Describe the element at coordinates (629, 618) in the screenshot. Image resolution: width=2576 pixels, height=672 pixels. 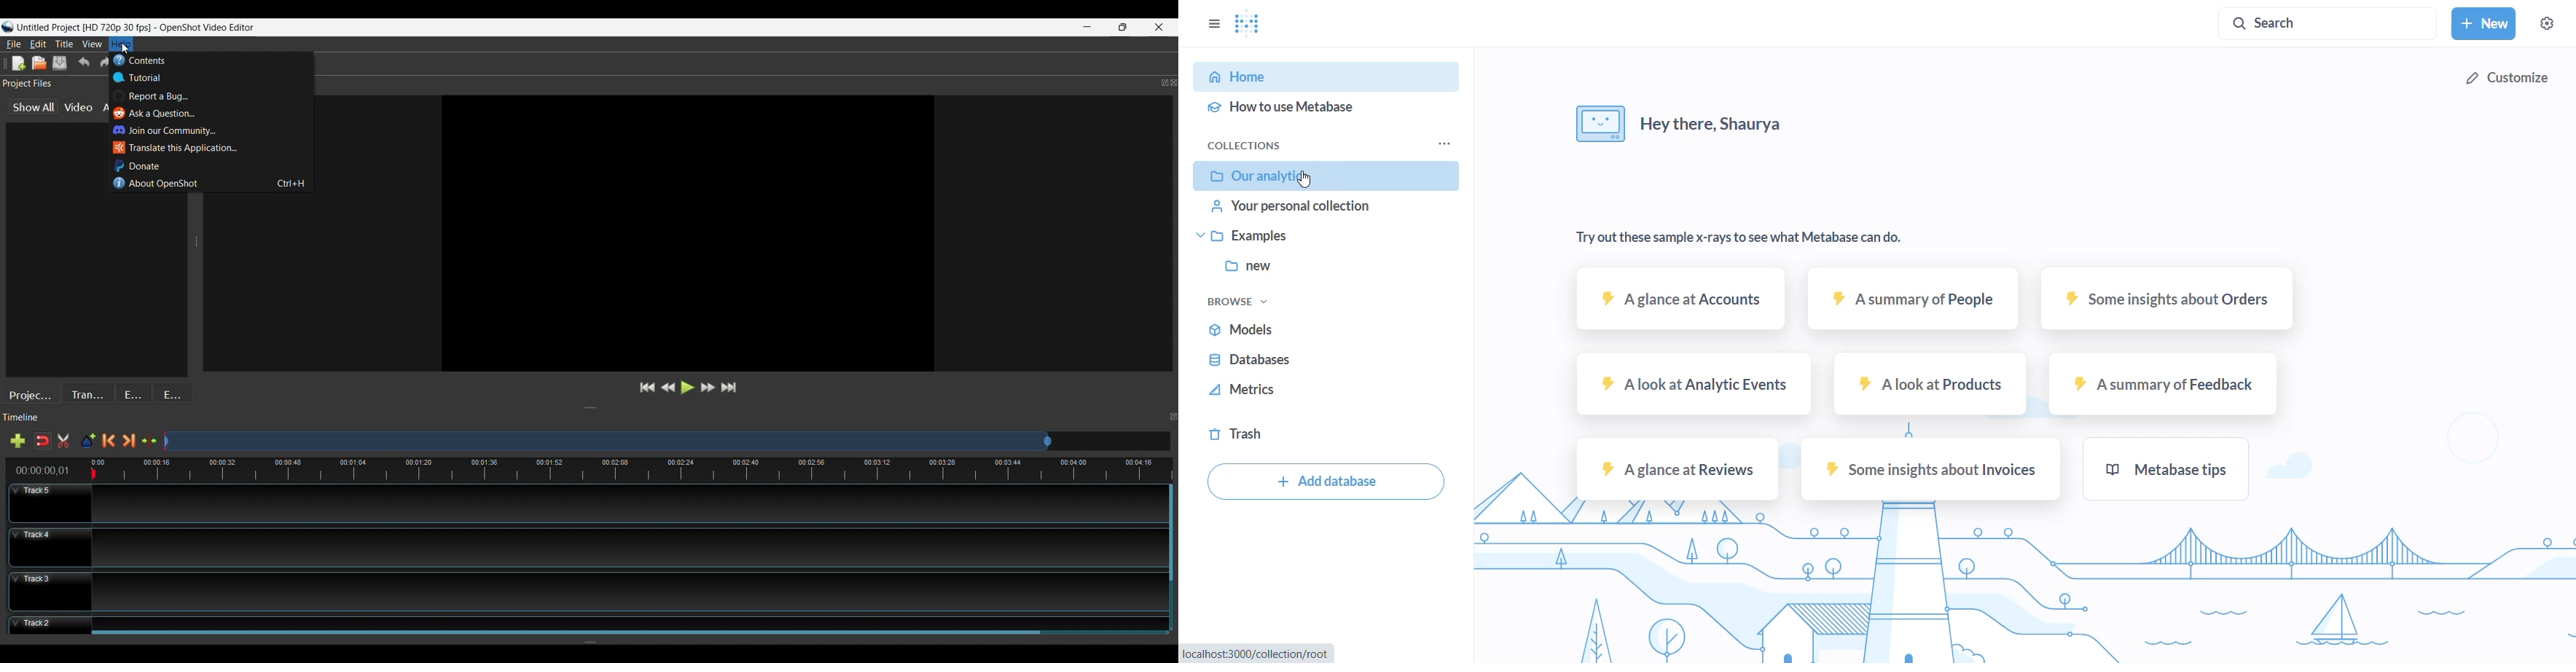
I see `Track Panel` at that location.